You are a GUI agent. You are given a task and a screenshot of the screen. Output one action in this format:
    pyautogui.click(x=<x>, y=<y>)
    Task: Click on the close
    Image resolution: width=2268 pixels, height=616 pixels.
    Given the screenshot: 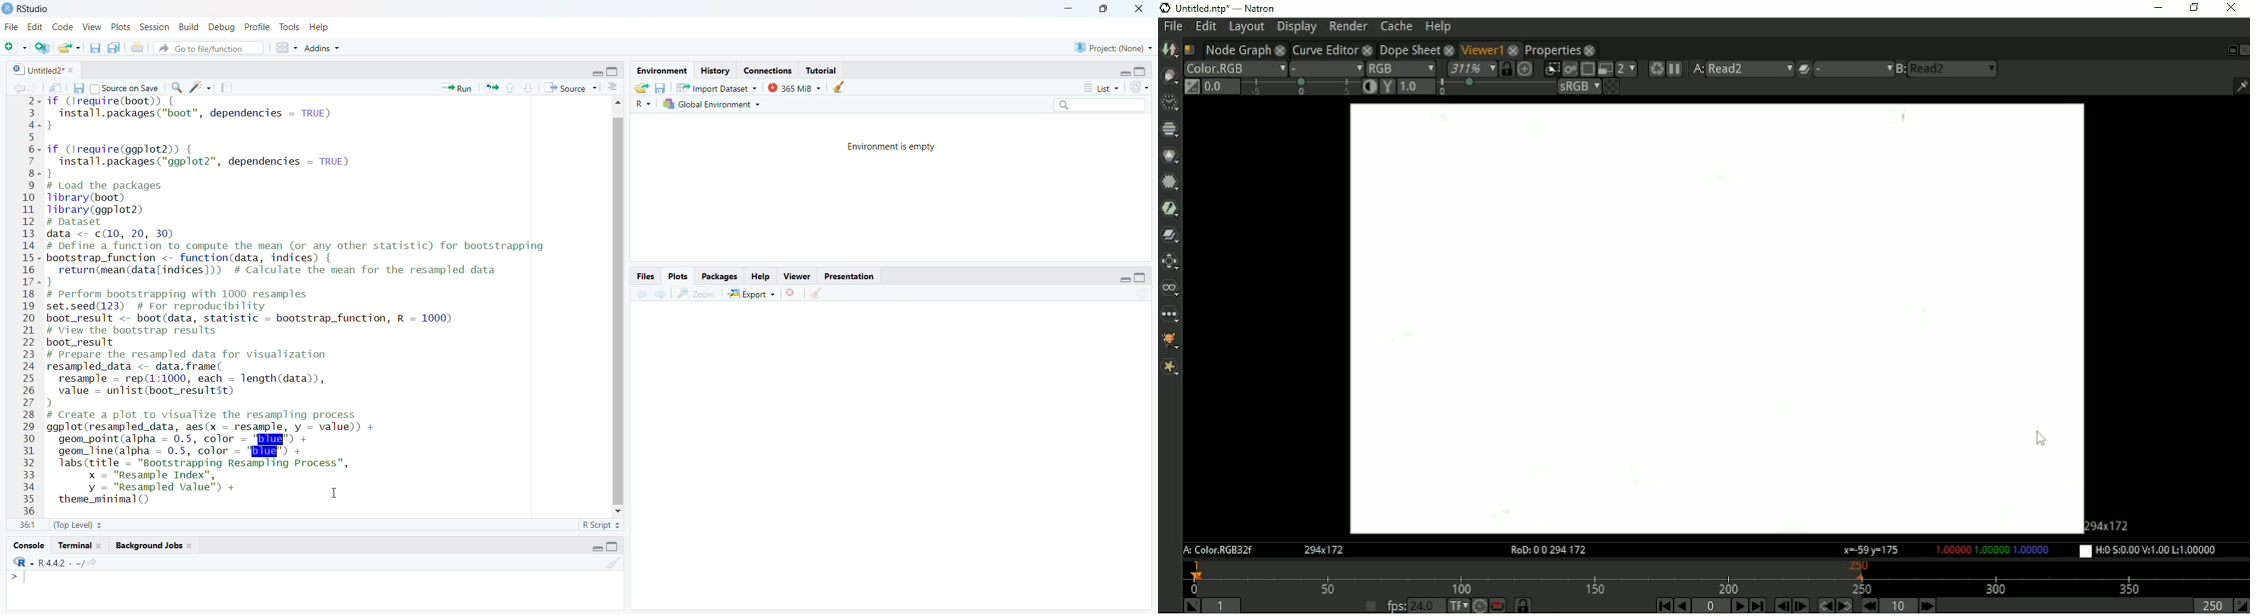 What is the action you would take?
    pyautogui.click(x=1132, y=9)
    